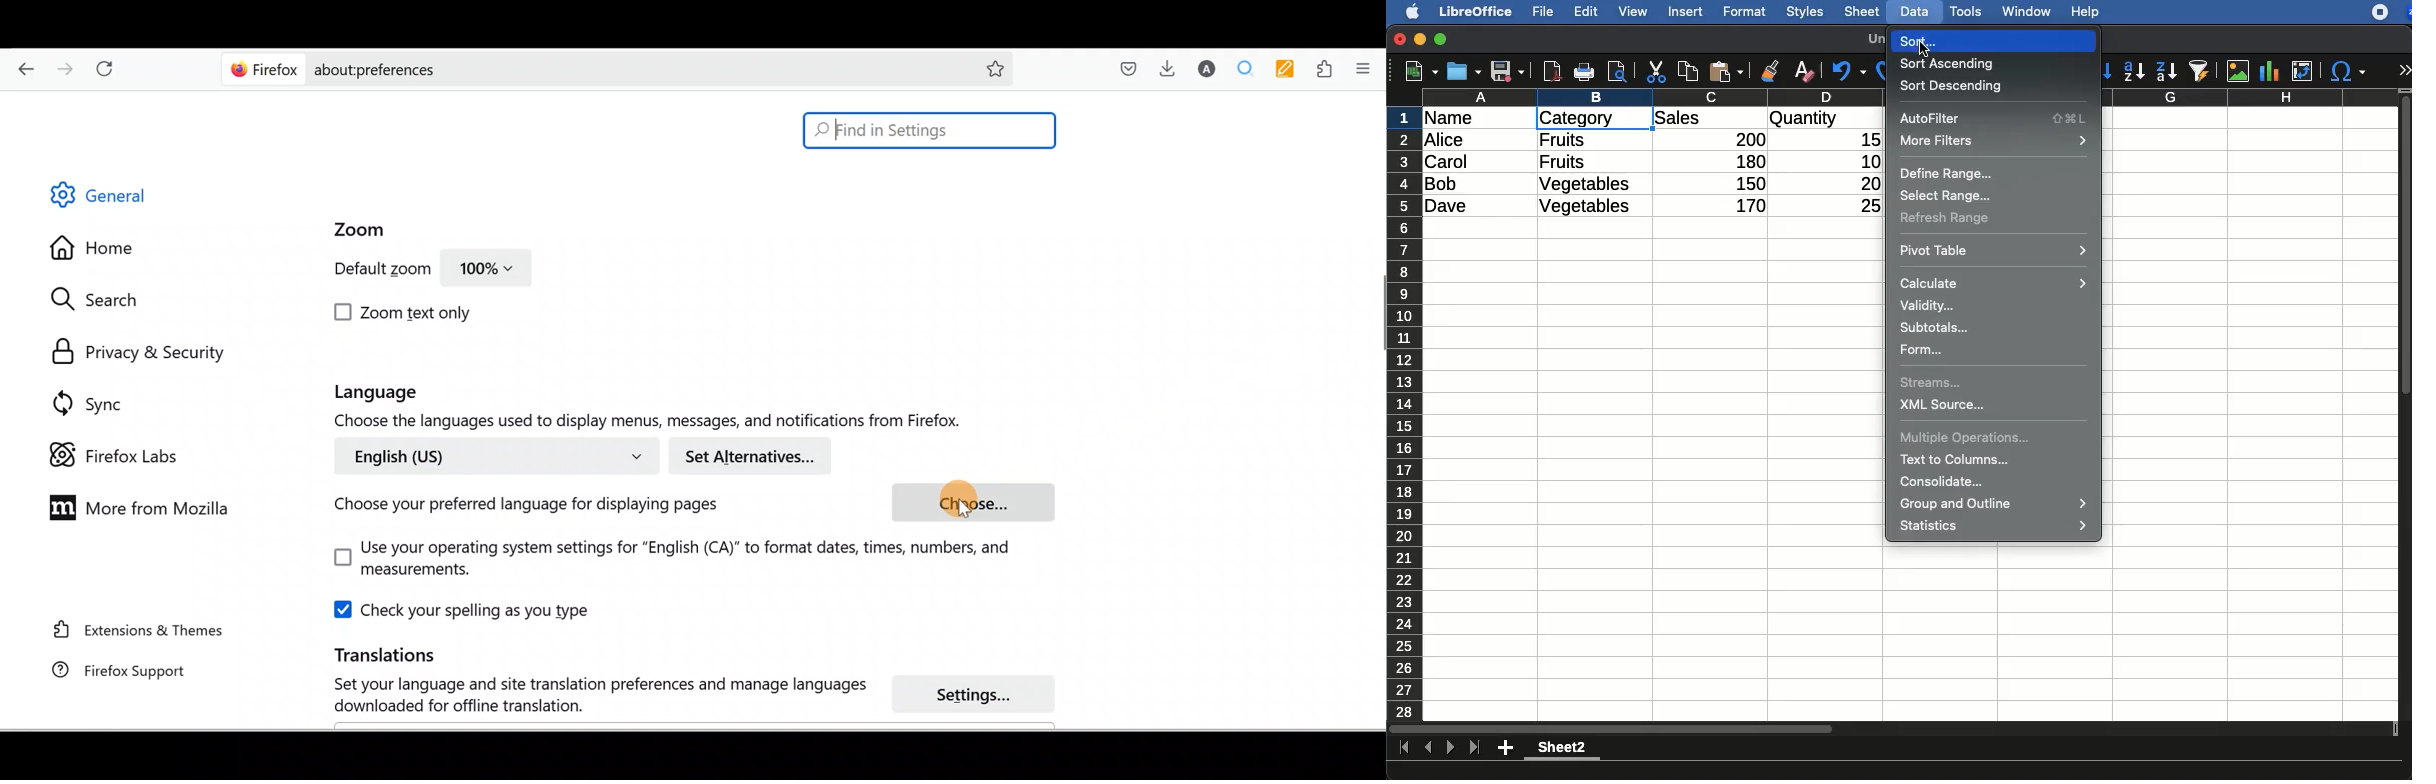 This screenshot has width=2436, height=784. I want to click on apple, so click(1407, 10).